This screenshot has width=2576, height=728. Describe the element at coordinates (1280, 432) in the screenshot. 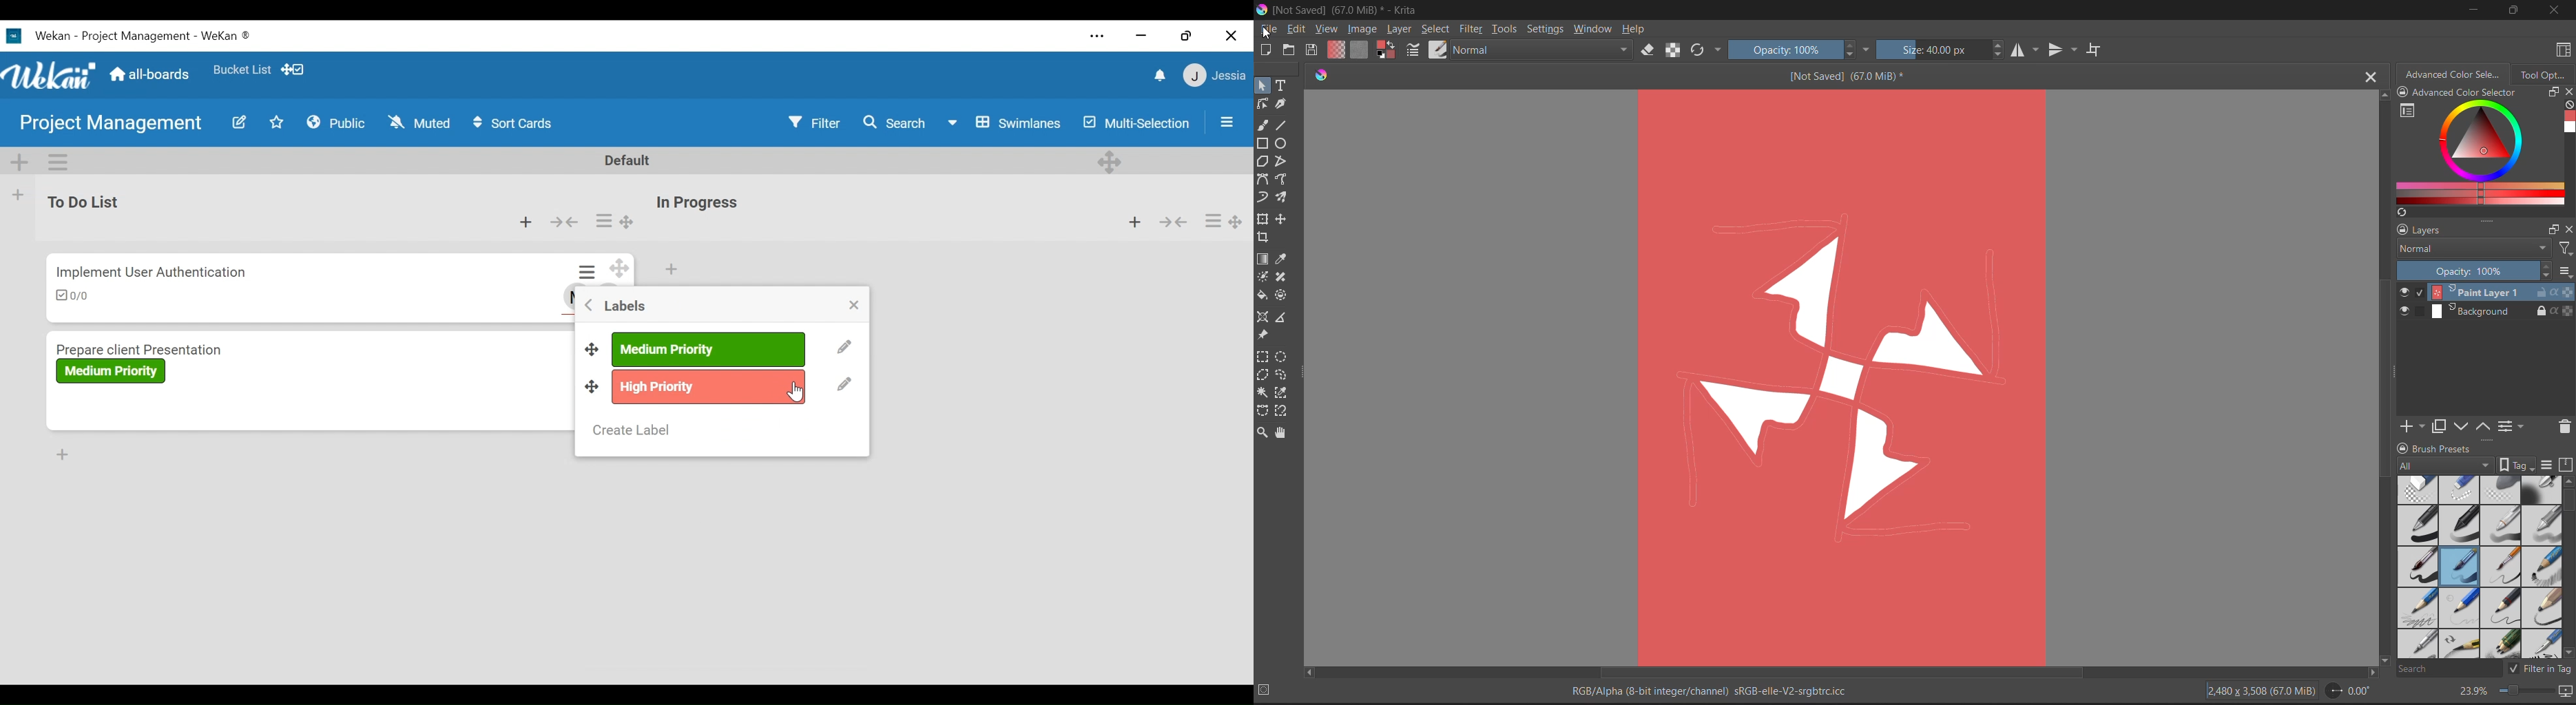

I see `tools` at that location.